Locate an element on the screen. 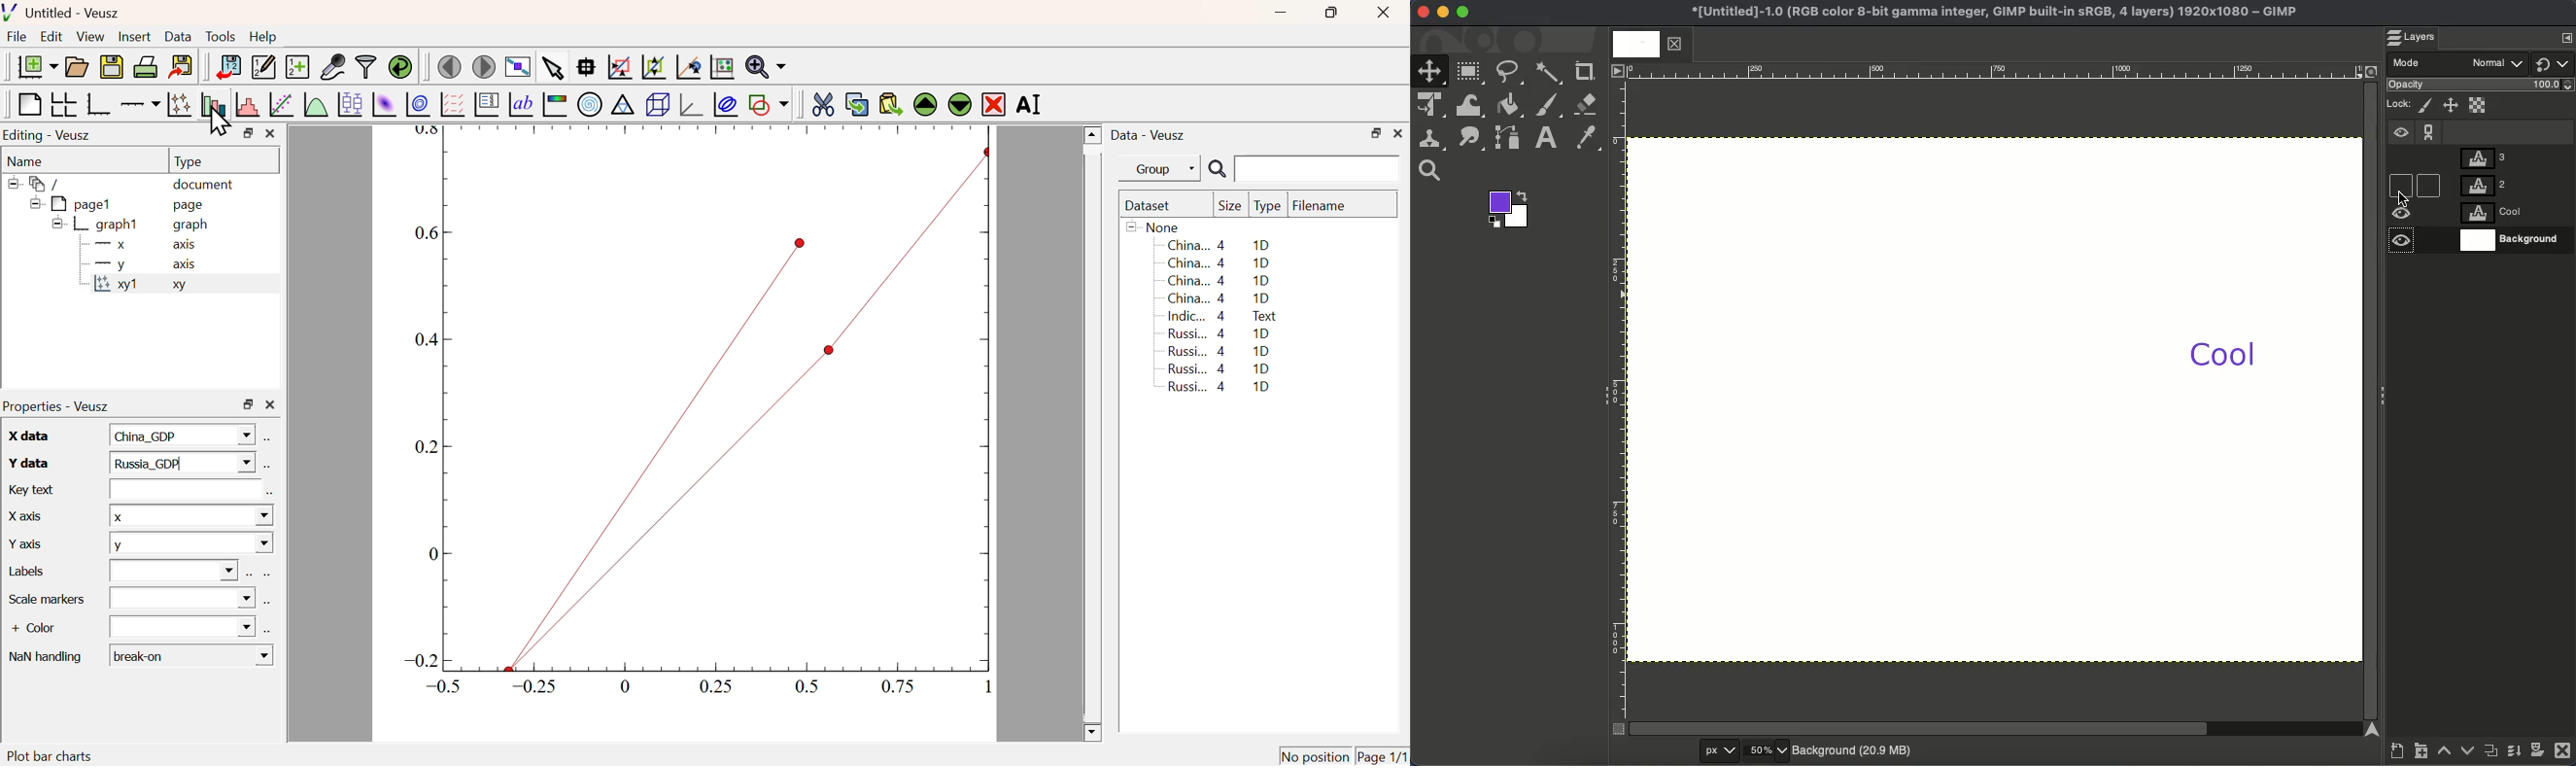 The height and width of the screenshot is (784, 2576). Select items from graph or scroll is located at coordinates (552, 71).